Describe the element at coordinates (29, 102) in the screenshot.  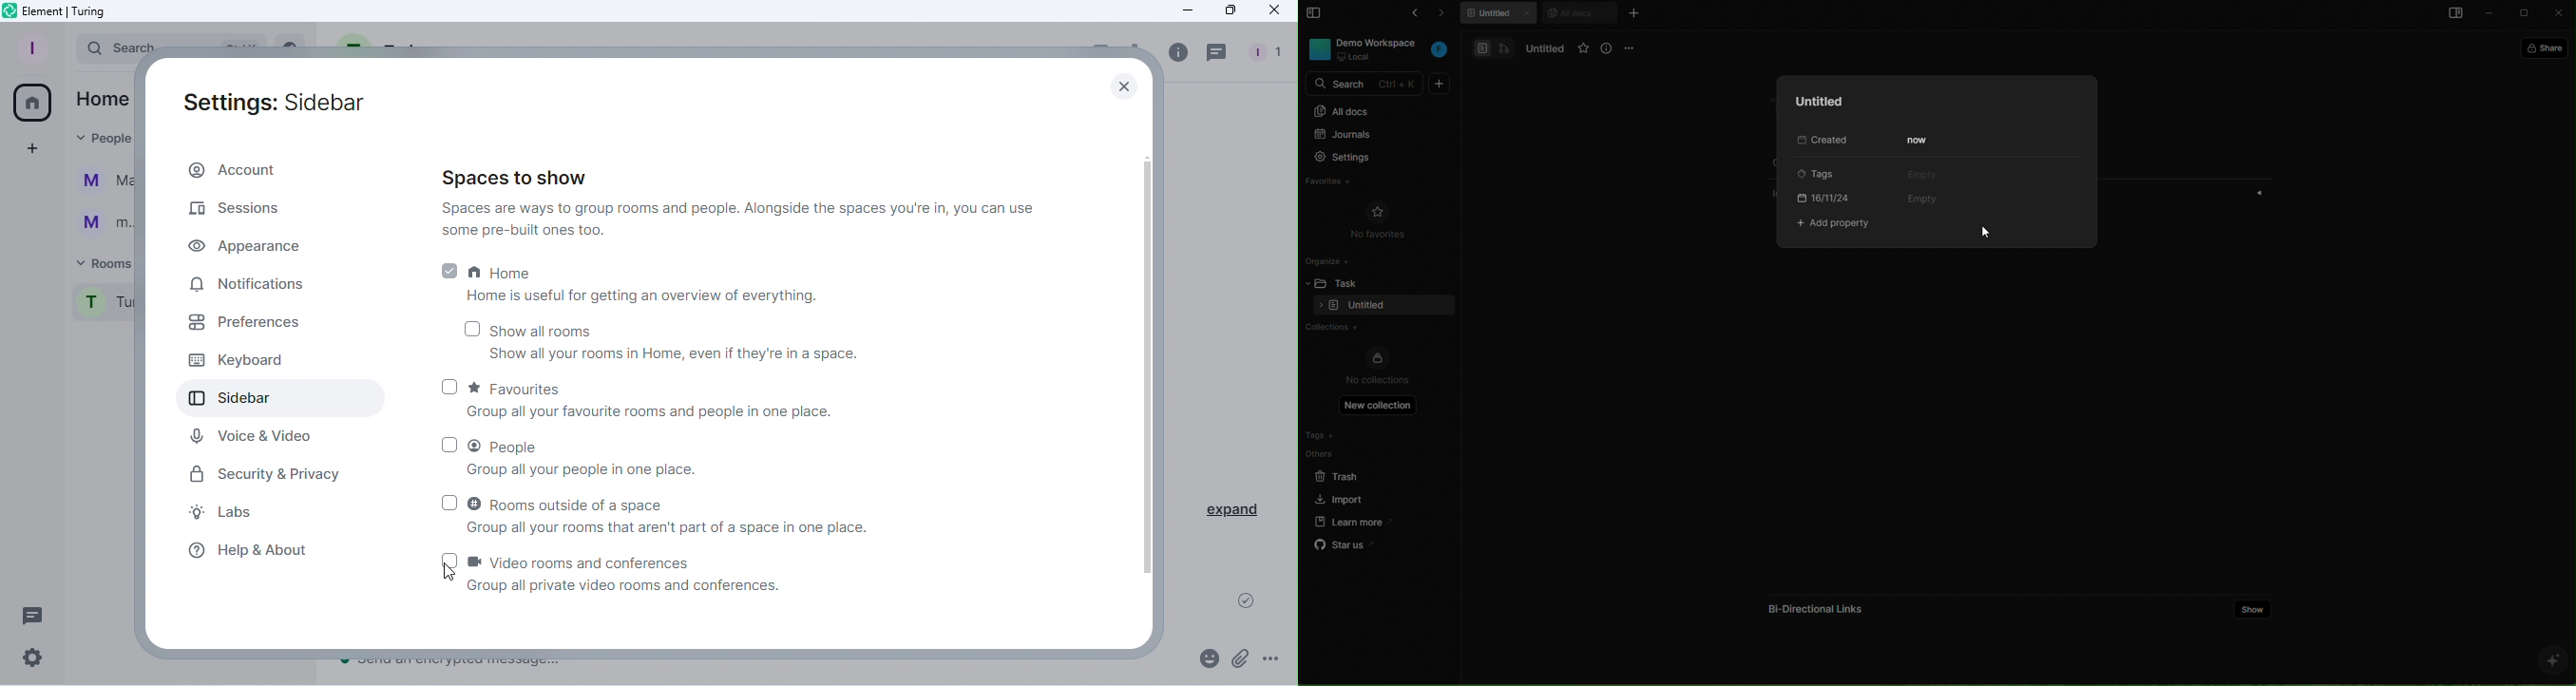
I see `Home` at that location.